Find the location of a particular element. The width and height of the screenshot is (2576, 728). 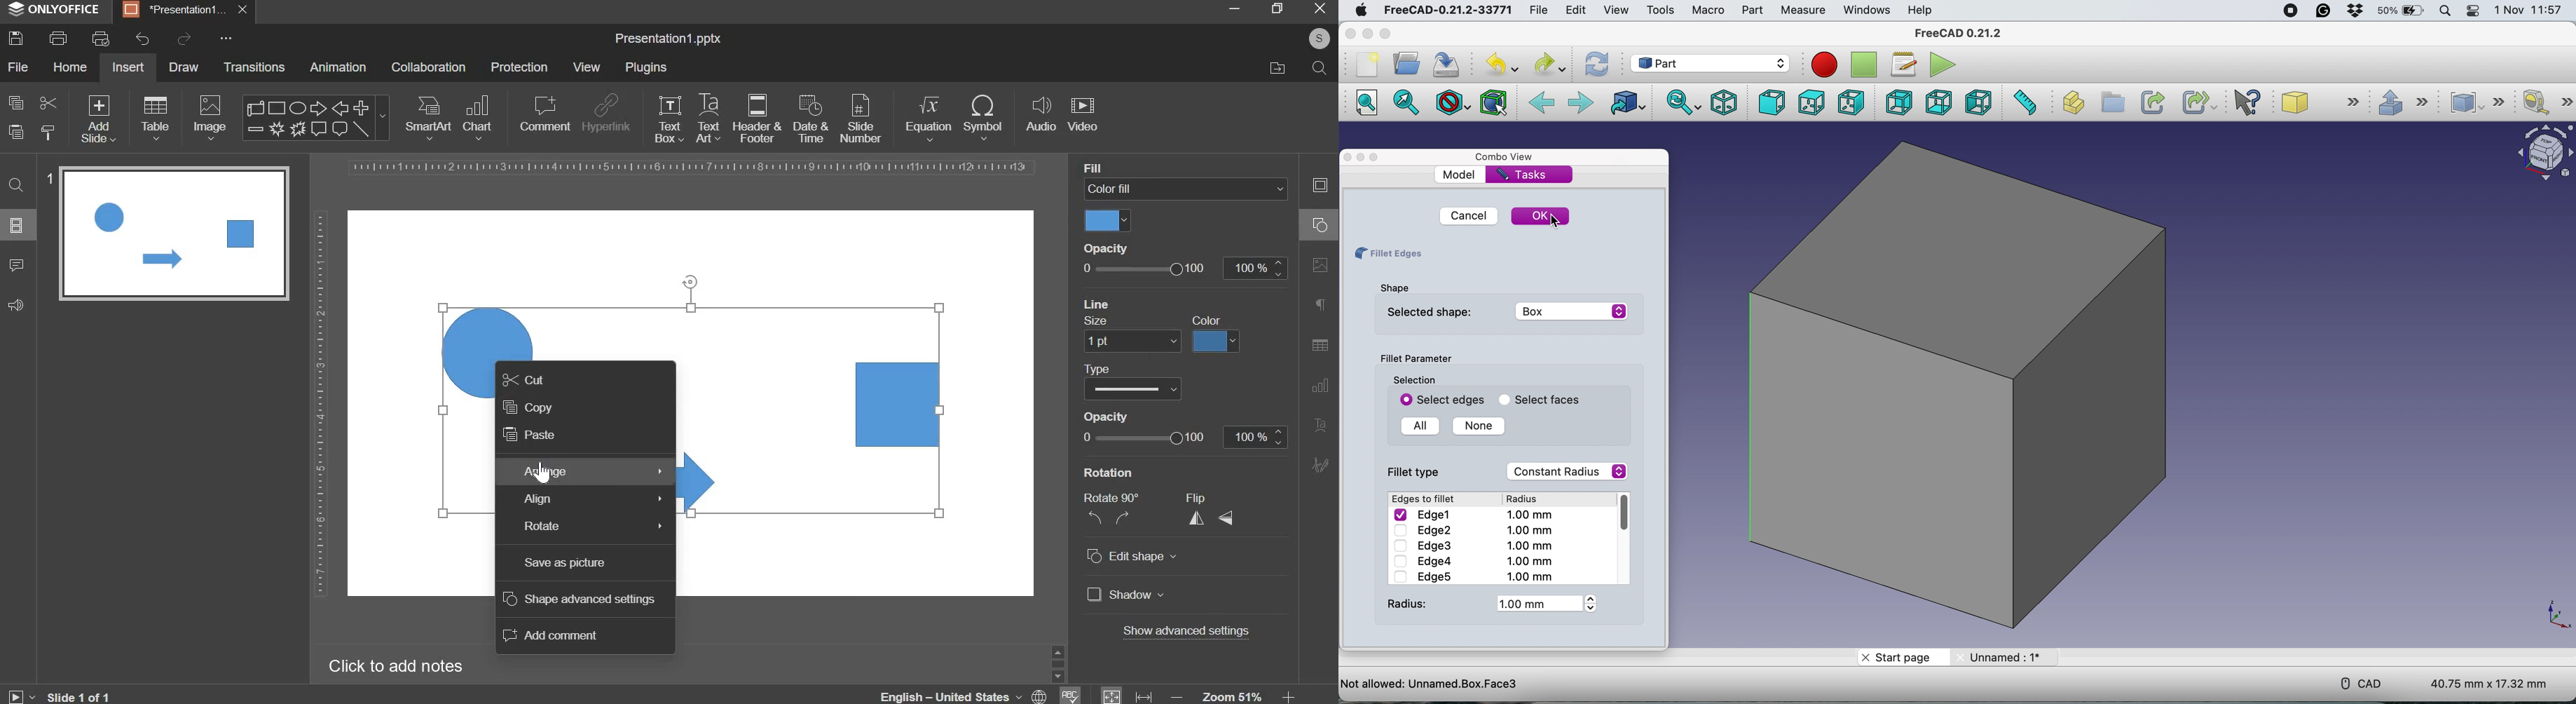

exit is located at coordinates (1320, 7).